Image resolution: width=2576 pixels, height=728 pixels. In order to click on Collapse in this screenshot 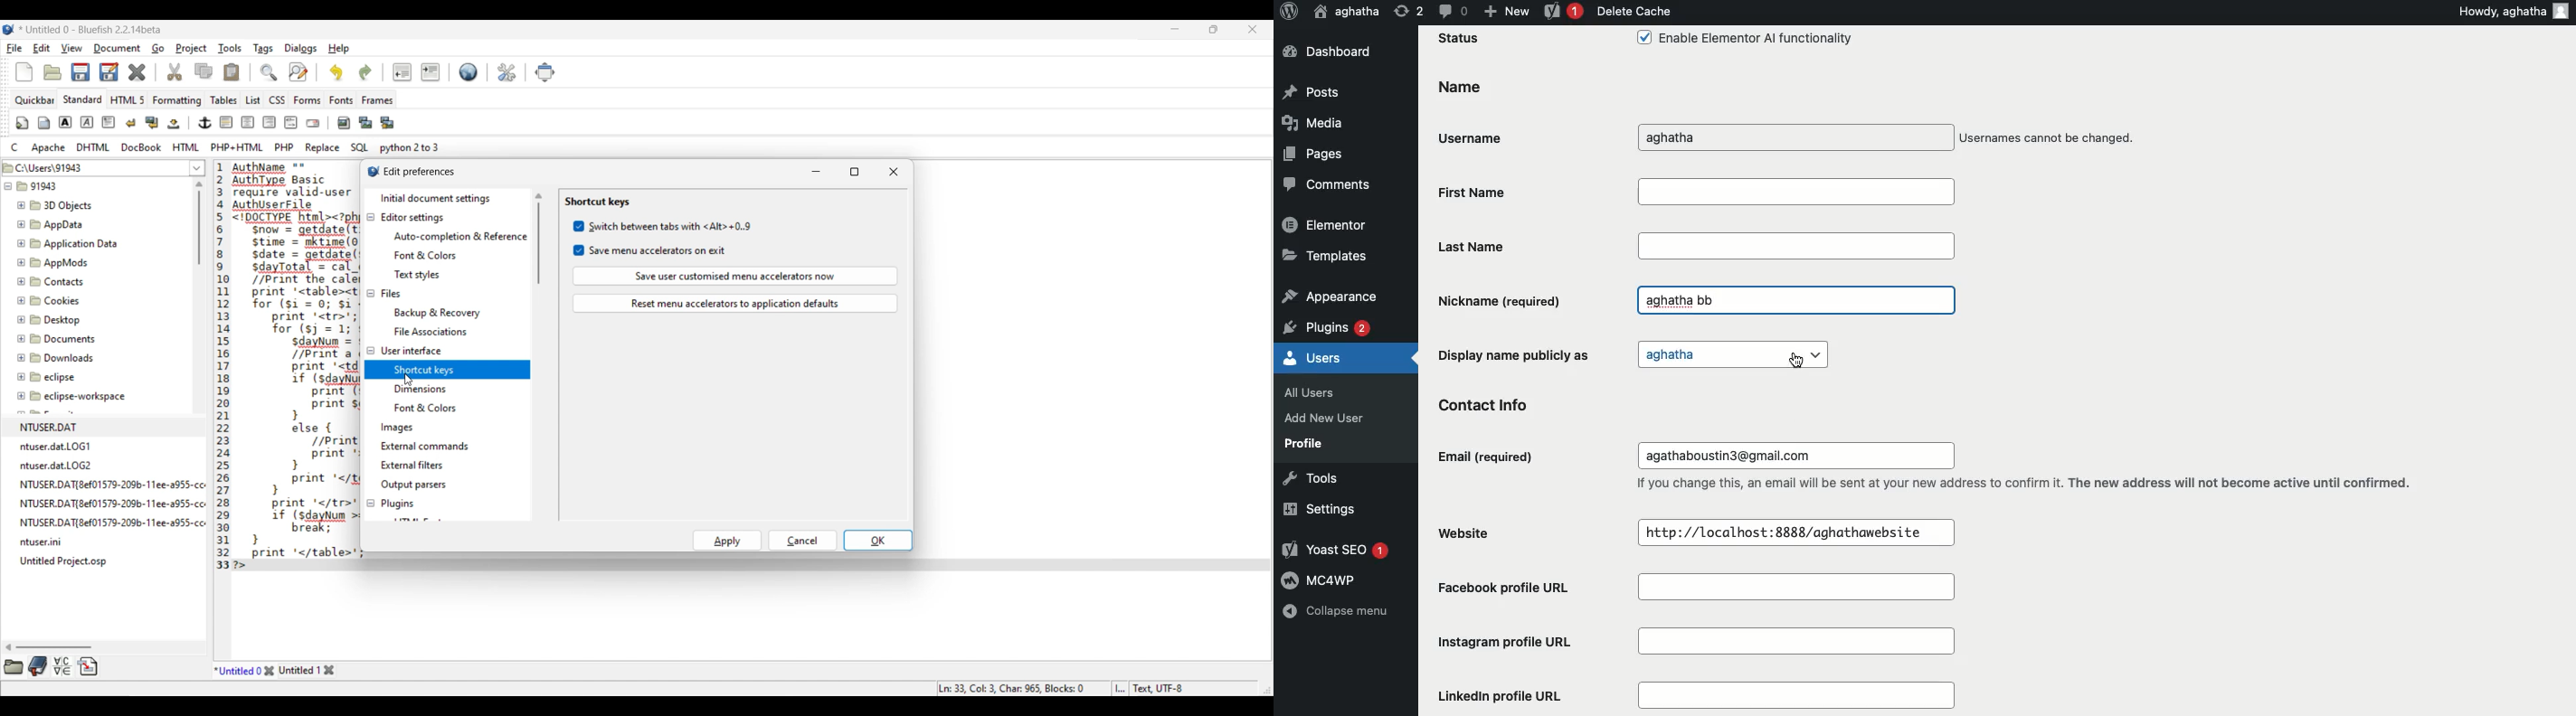, I will do `click(370, 360)`.